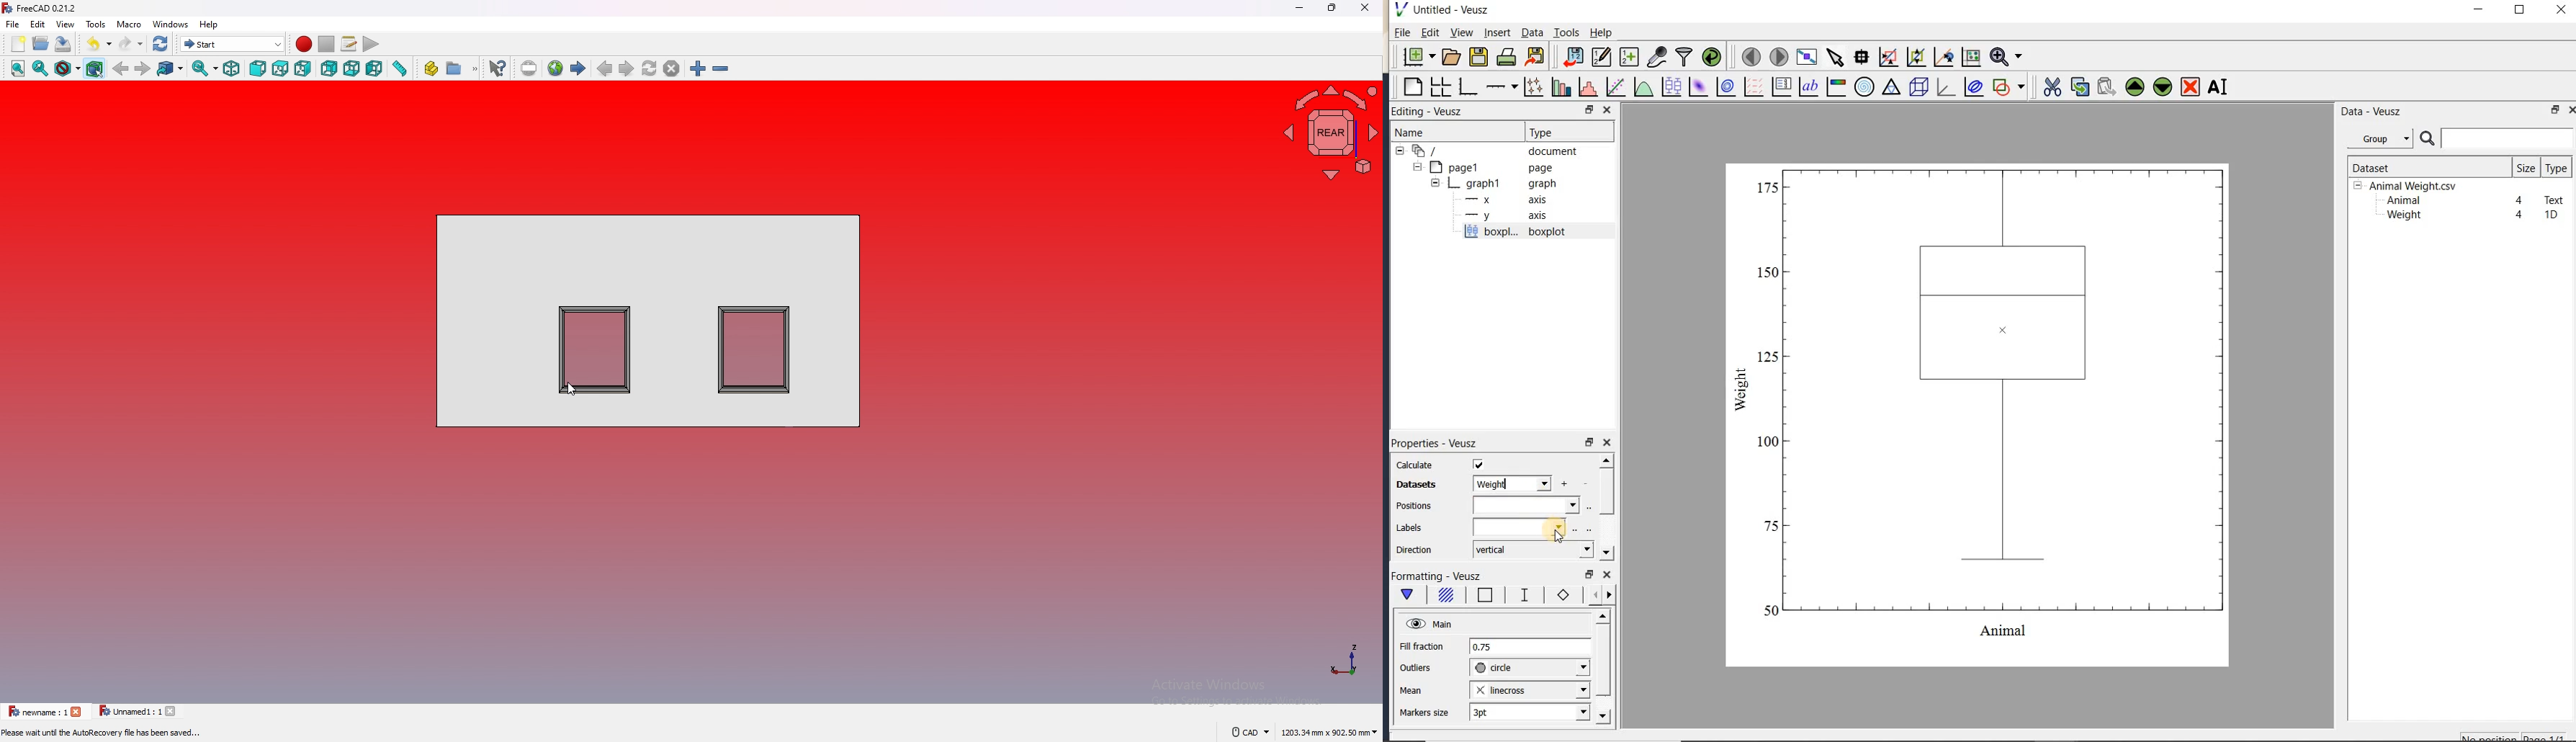 Image resolution: width=2576 pixels, height=756 pixels. What do you see at coordinates (171, 69) in the screenshot?
I see `go to linked object` at bounding box center [171, 69].